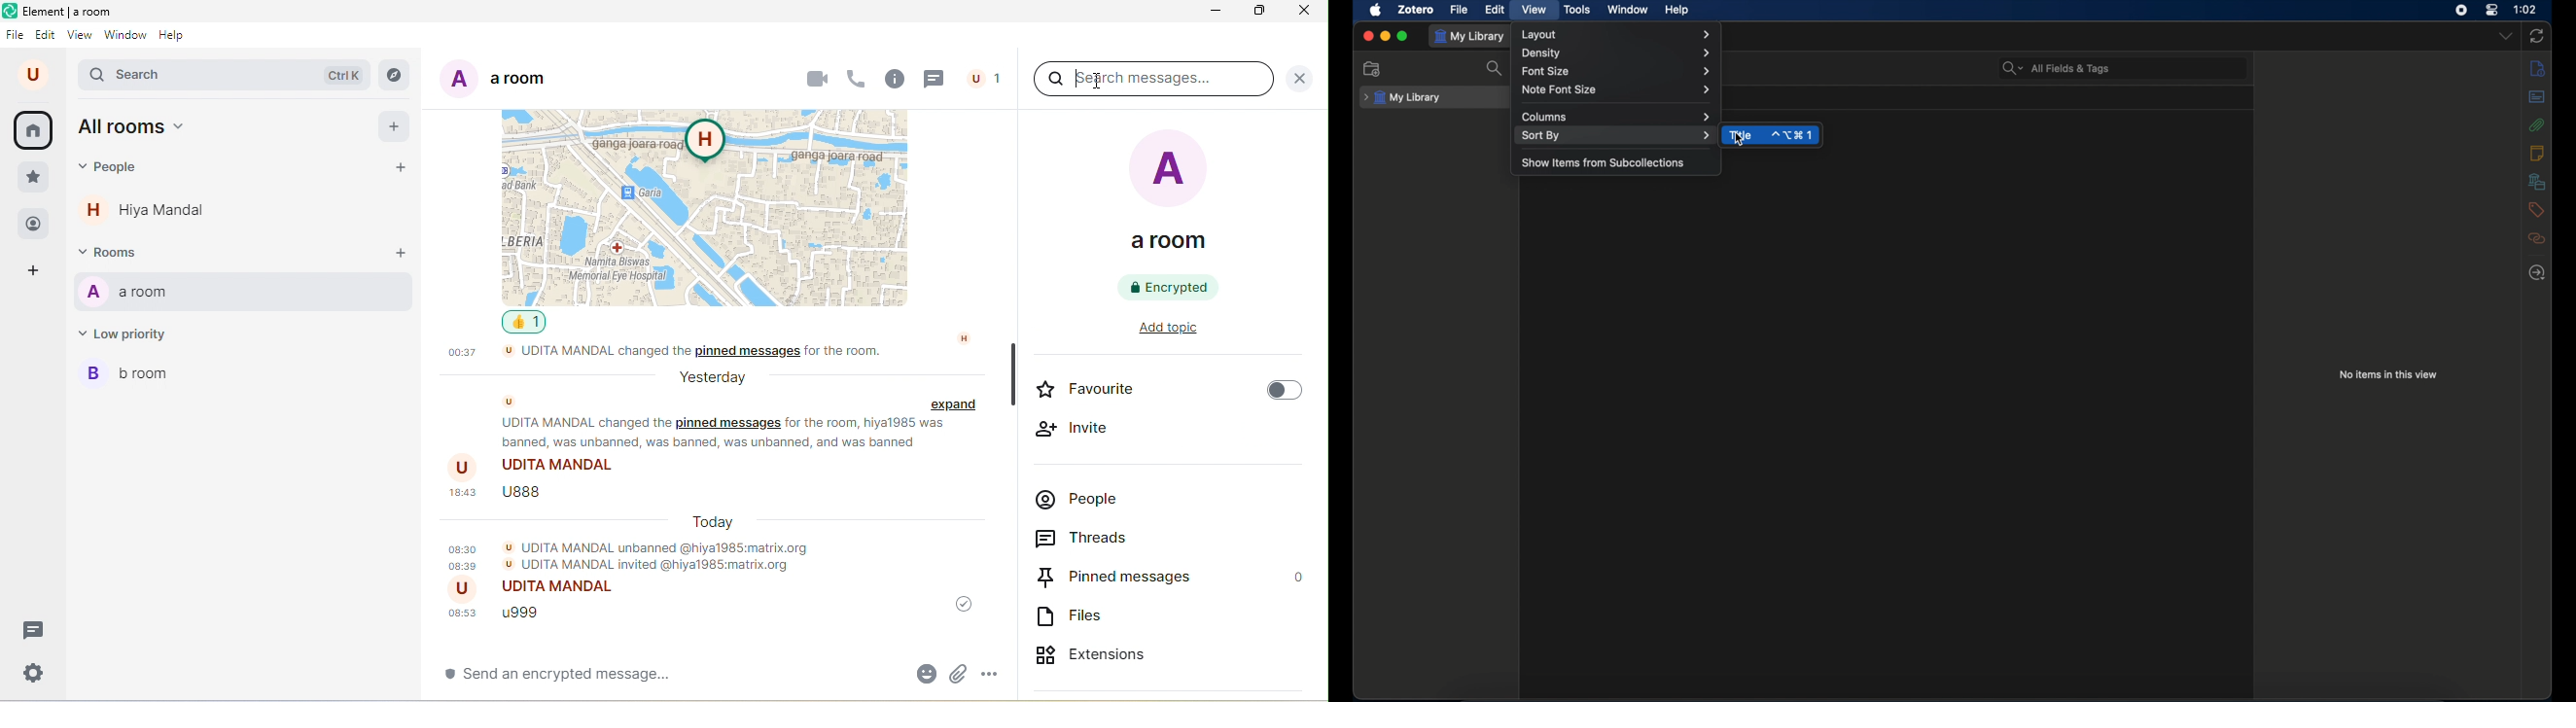  I want to click on close, so click(1368, 36).